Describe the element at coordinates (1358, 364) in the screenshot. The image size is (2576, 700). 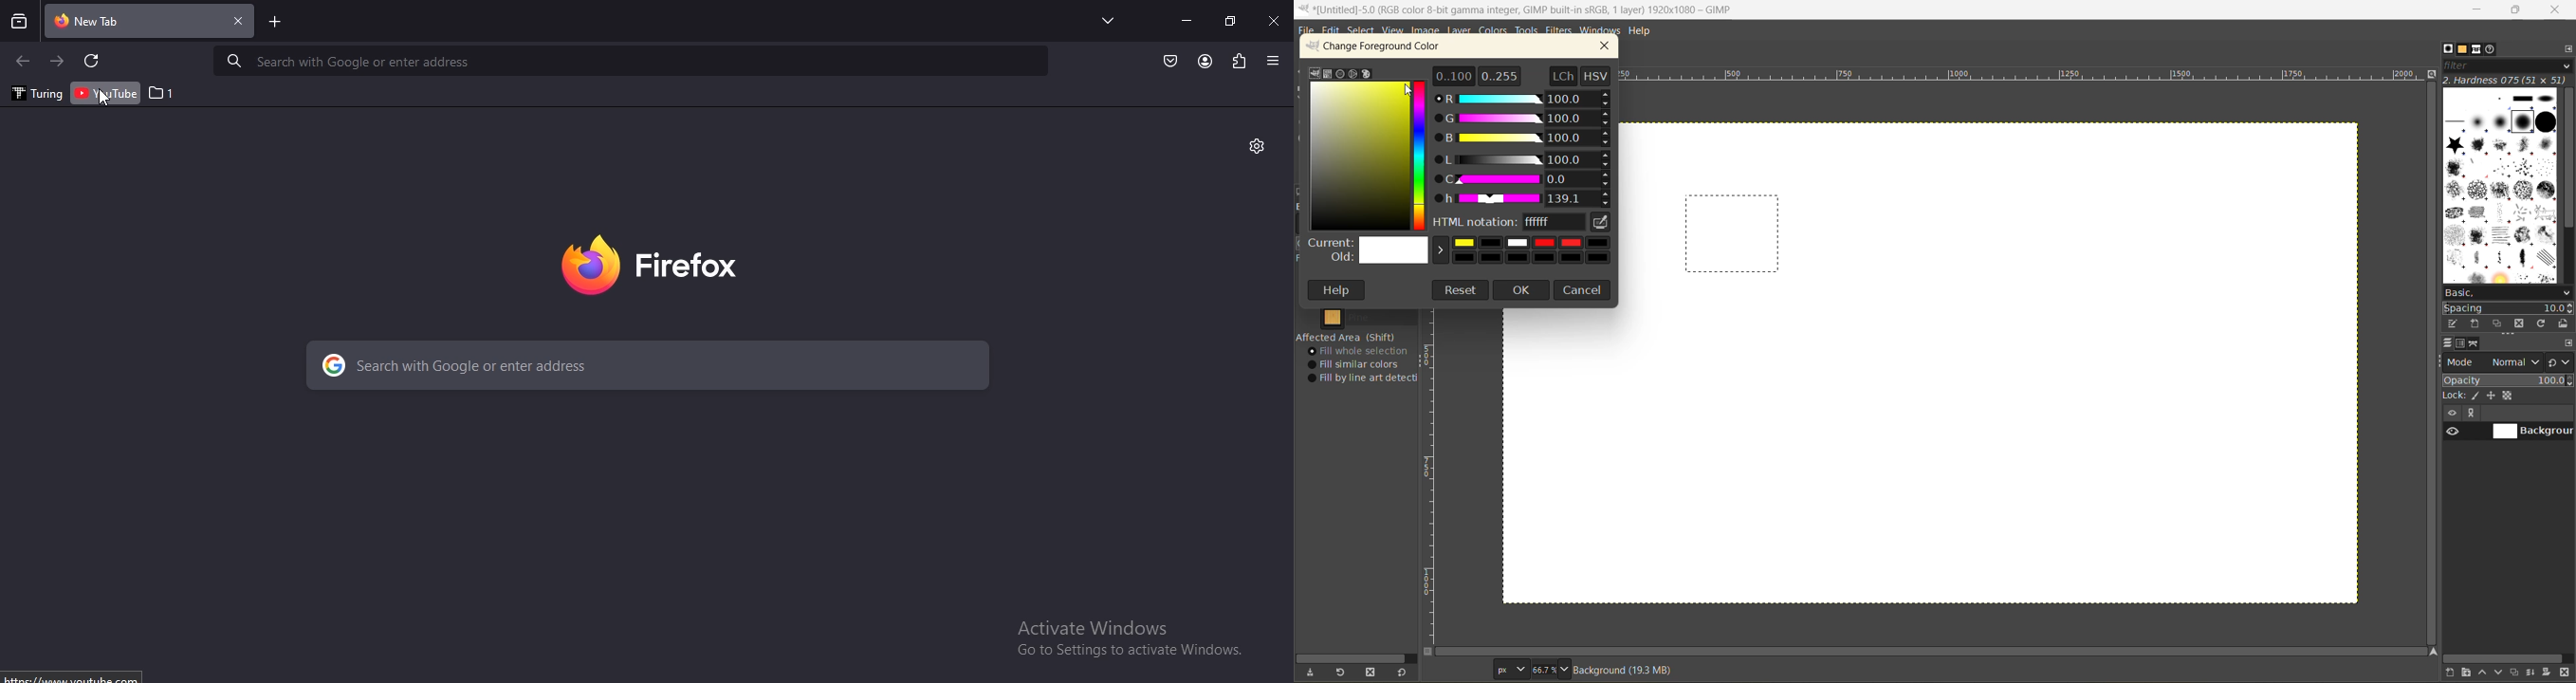
I see `fill similar colors` at that location.